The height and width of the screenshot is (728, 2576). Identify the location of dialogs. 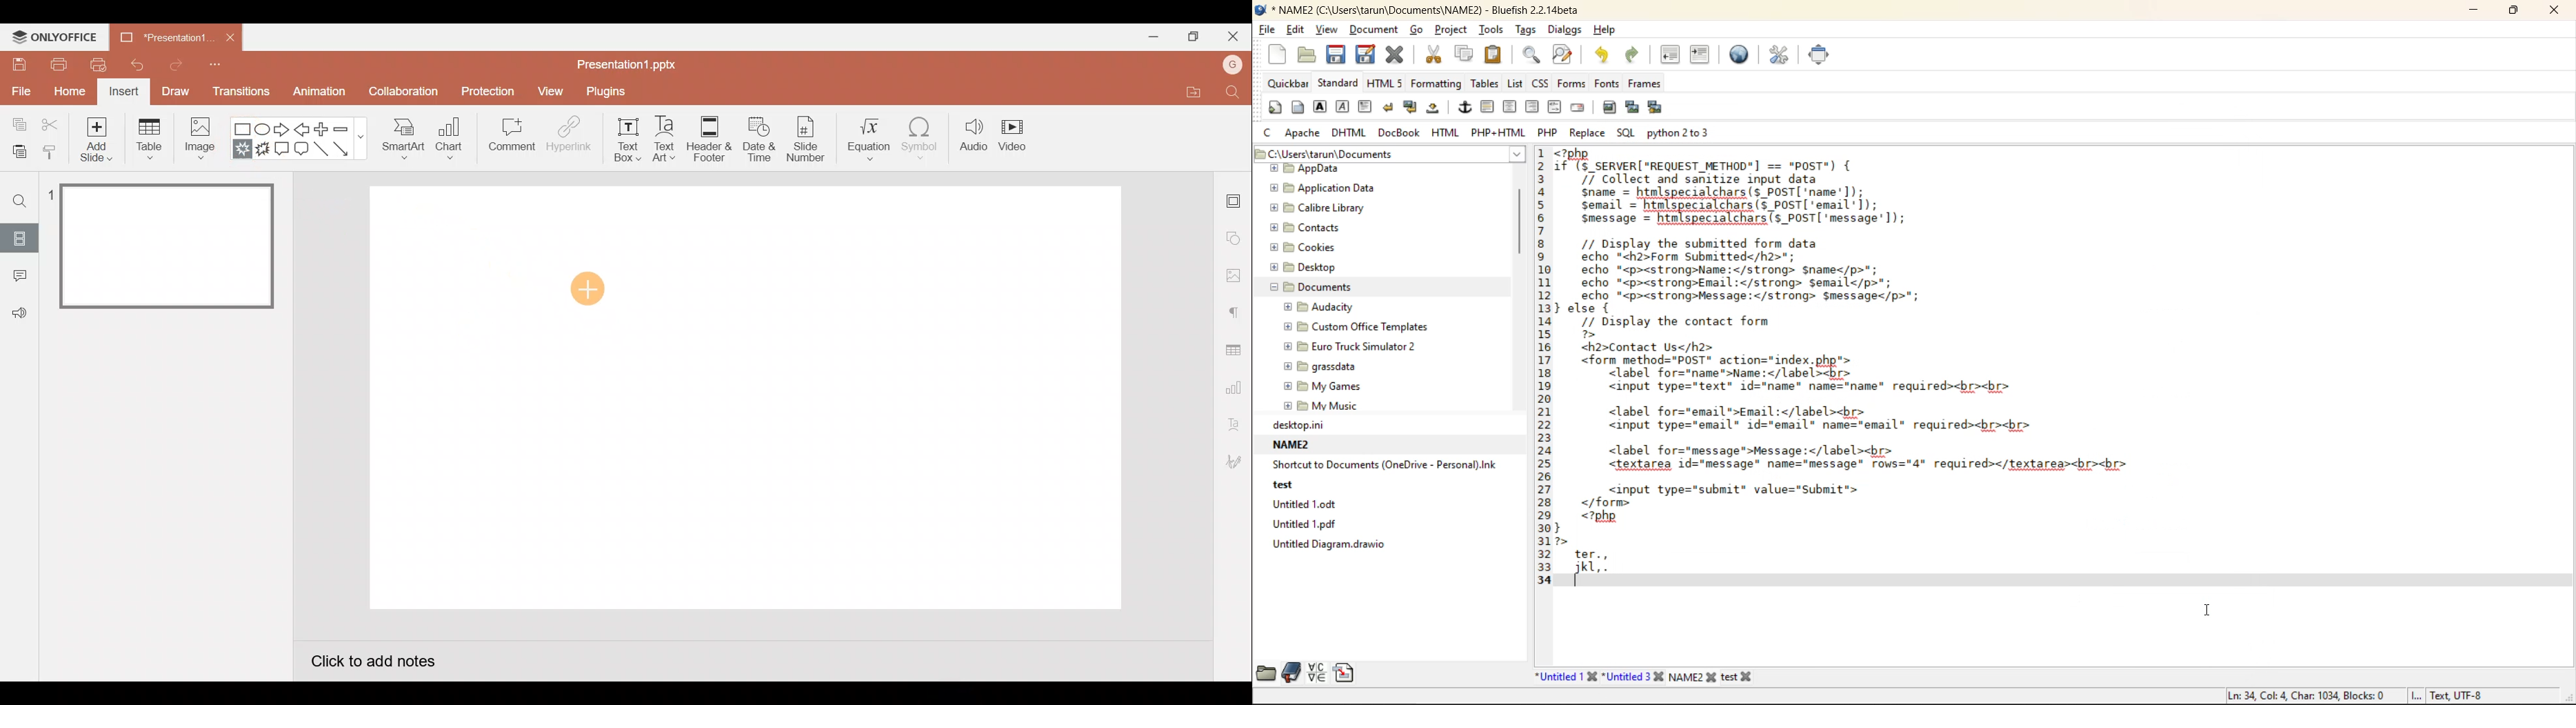
(1564, 30).